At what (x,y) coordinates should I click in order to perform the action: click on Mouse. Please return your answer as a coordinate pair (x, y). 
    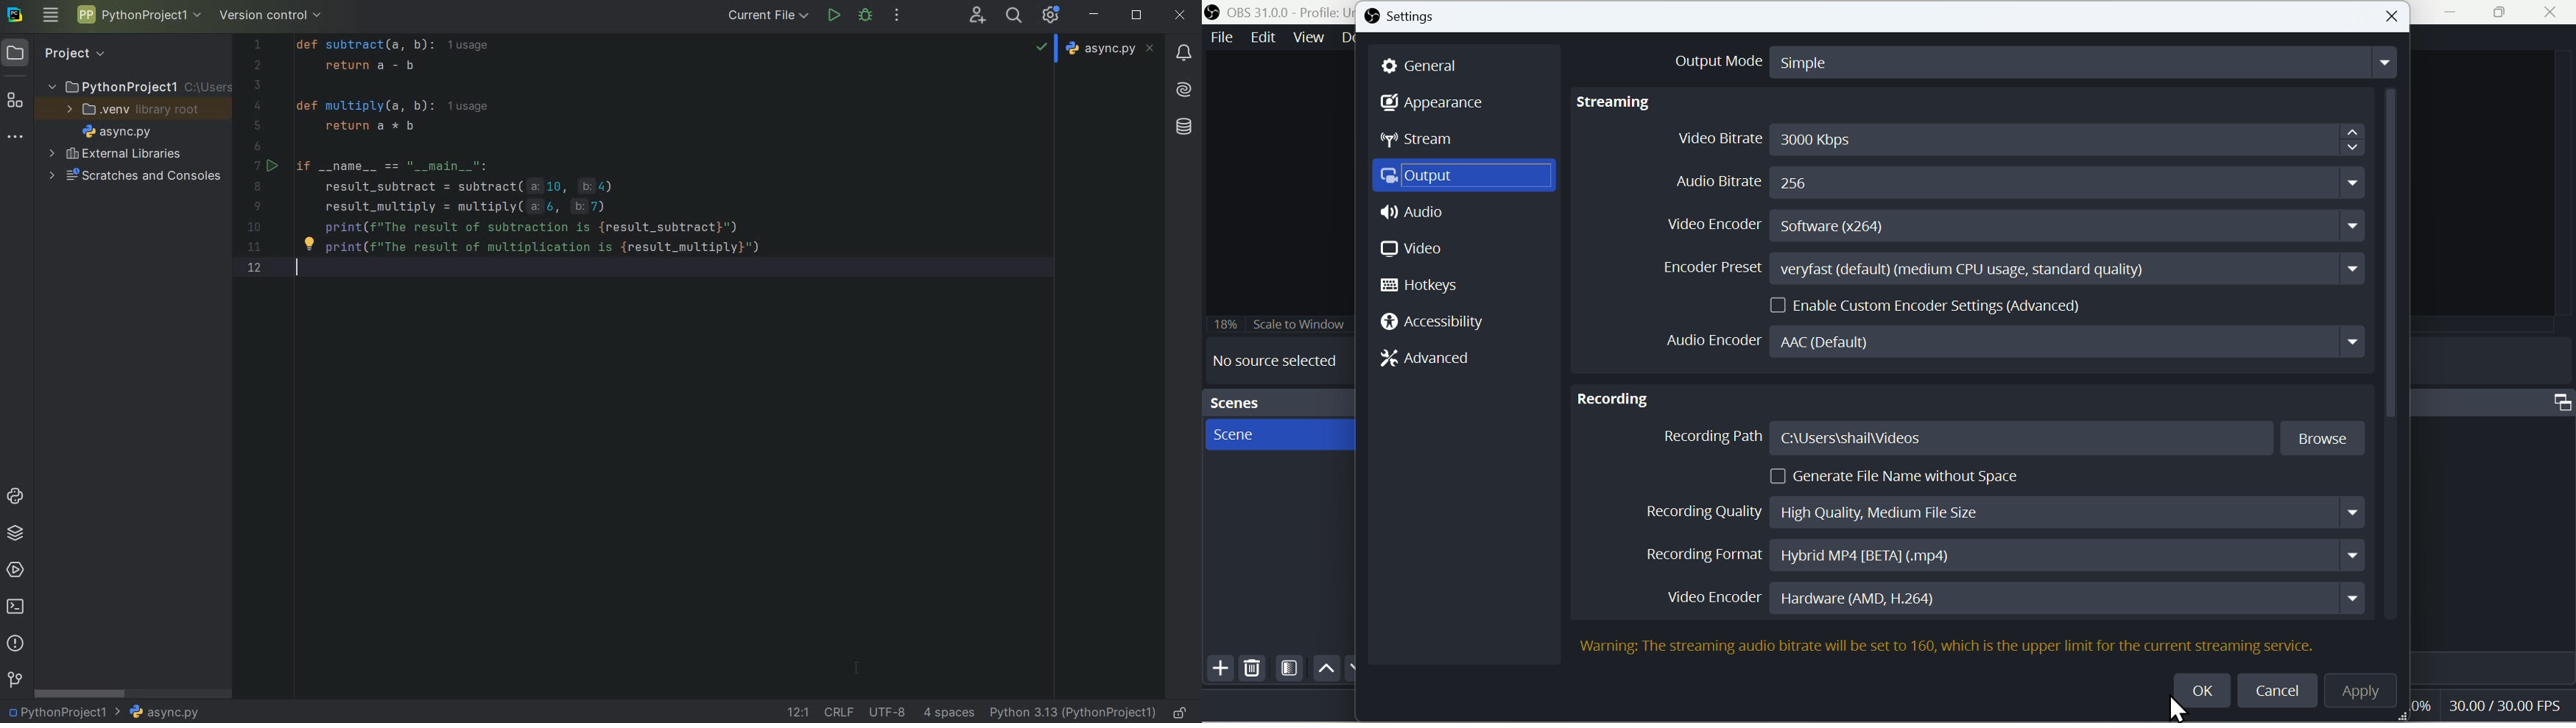
    Looking at the image, I should click on (2181, 709).